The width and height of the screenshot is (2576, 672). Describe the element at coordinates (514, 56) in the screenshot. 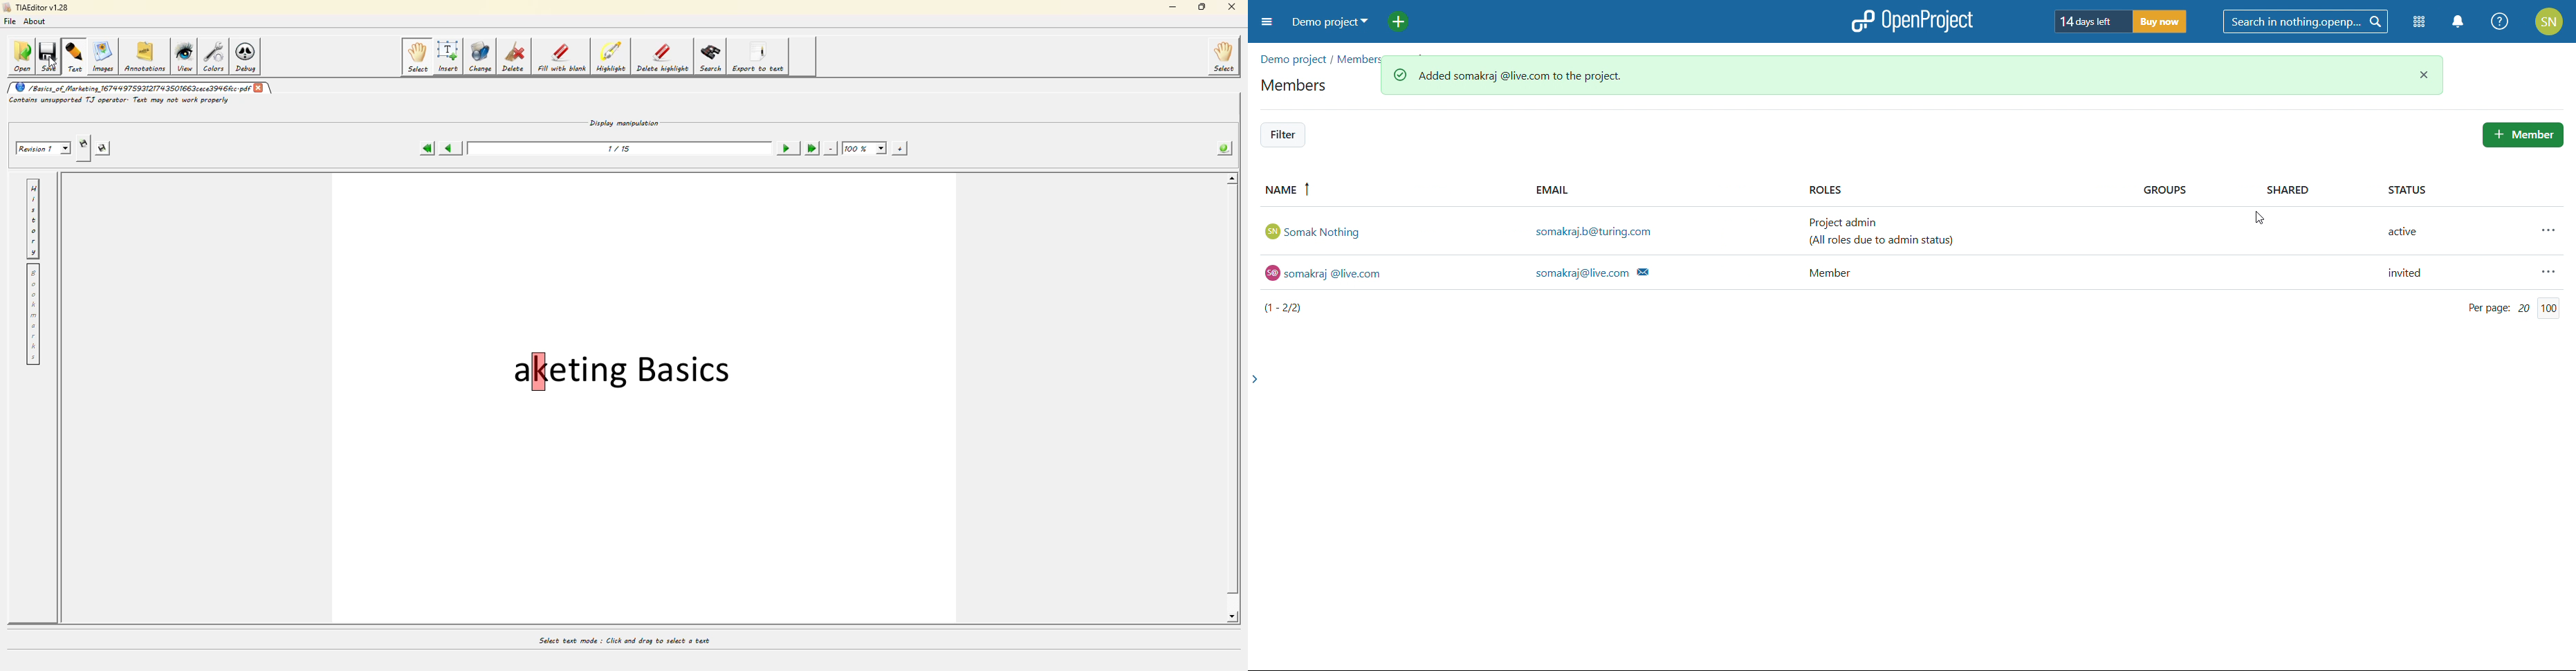

I see `delete` at that location.